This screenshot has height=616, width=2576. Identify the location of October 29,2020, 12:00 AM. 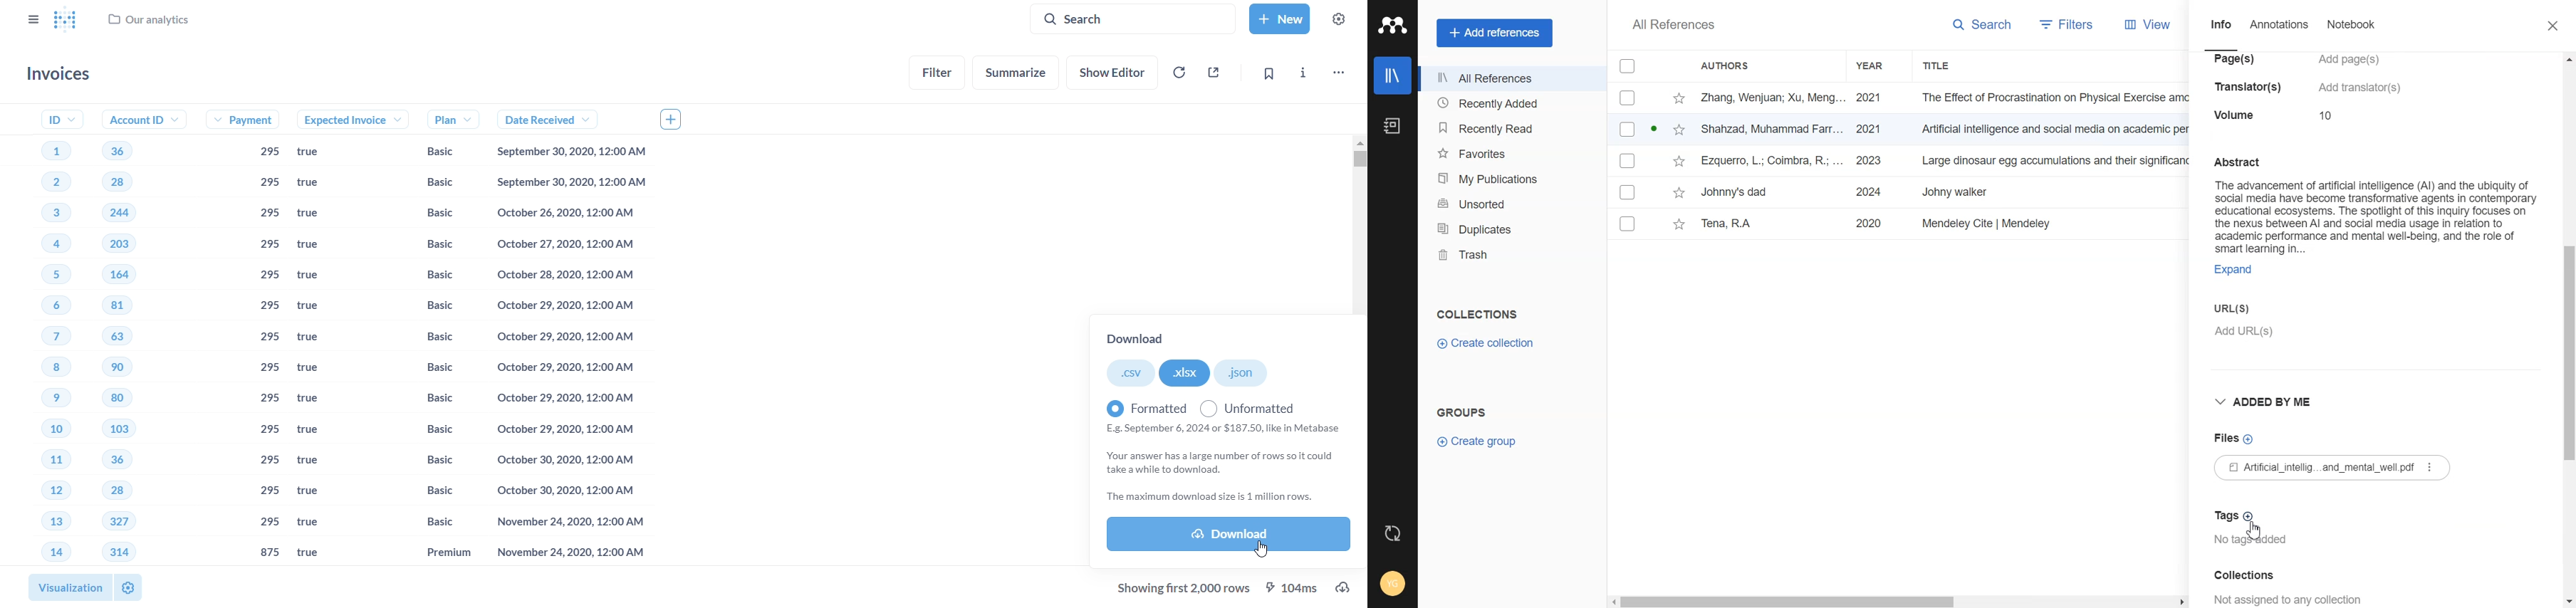
(563, 370).